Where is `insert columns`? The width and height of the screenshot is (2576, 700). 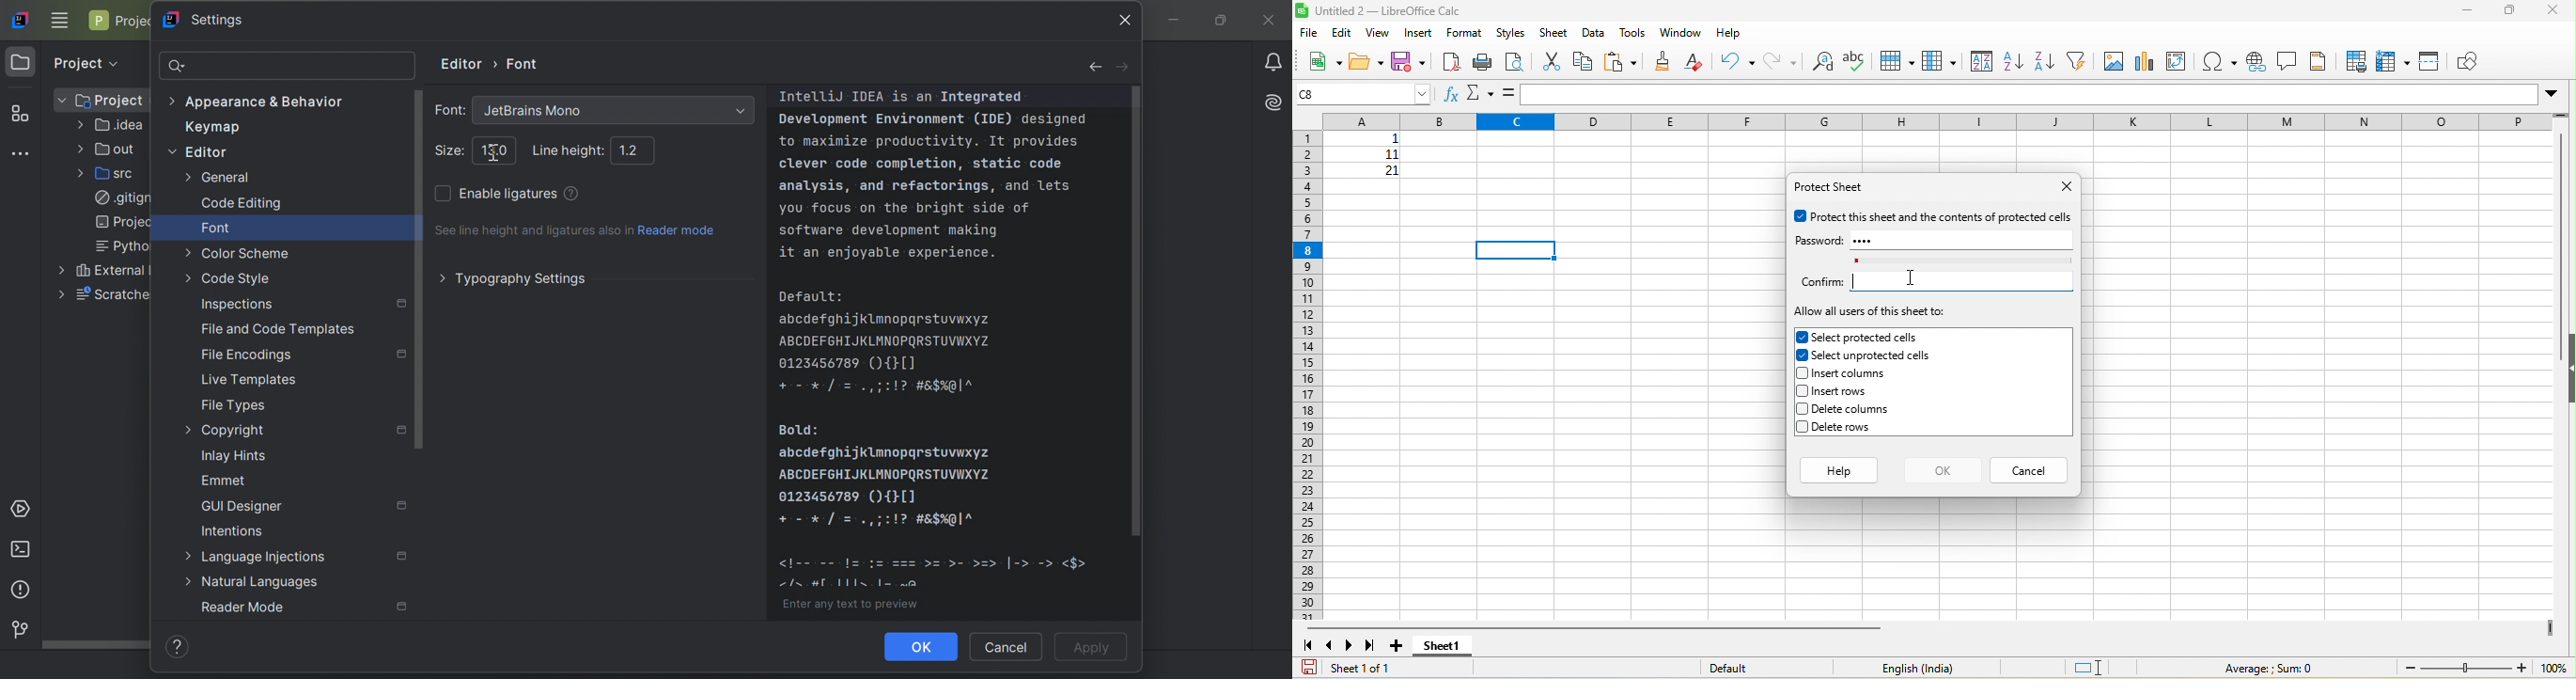 insert columns is located at coordinates (1864, 371).